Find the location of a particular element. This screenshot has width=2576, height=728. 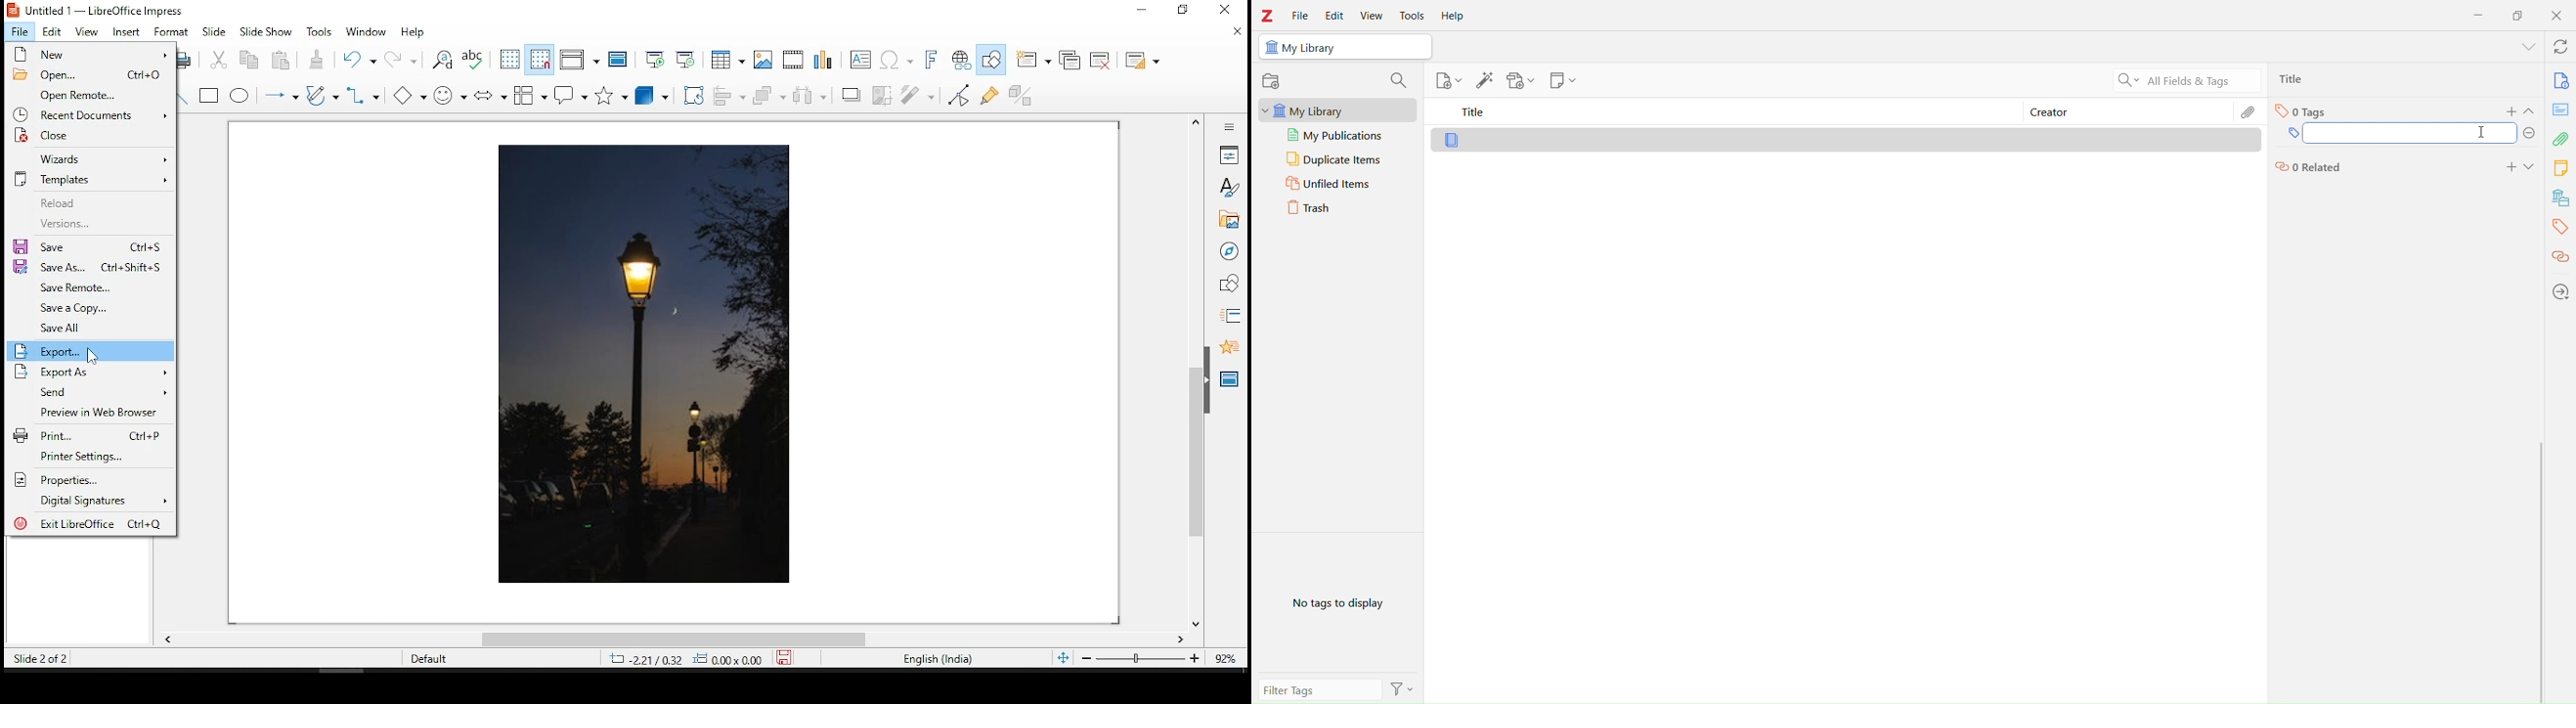

File is located at coordinates (1297, 12).